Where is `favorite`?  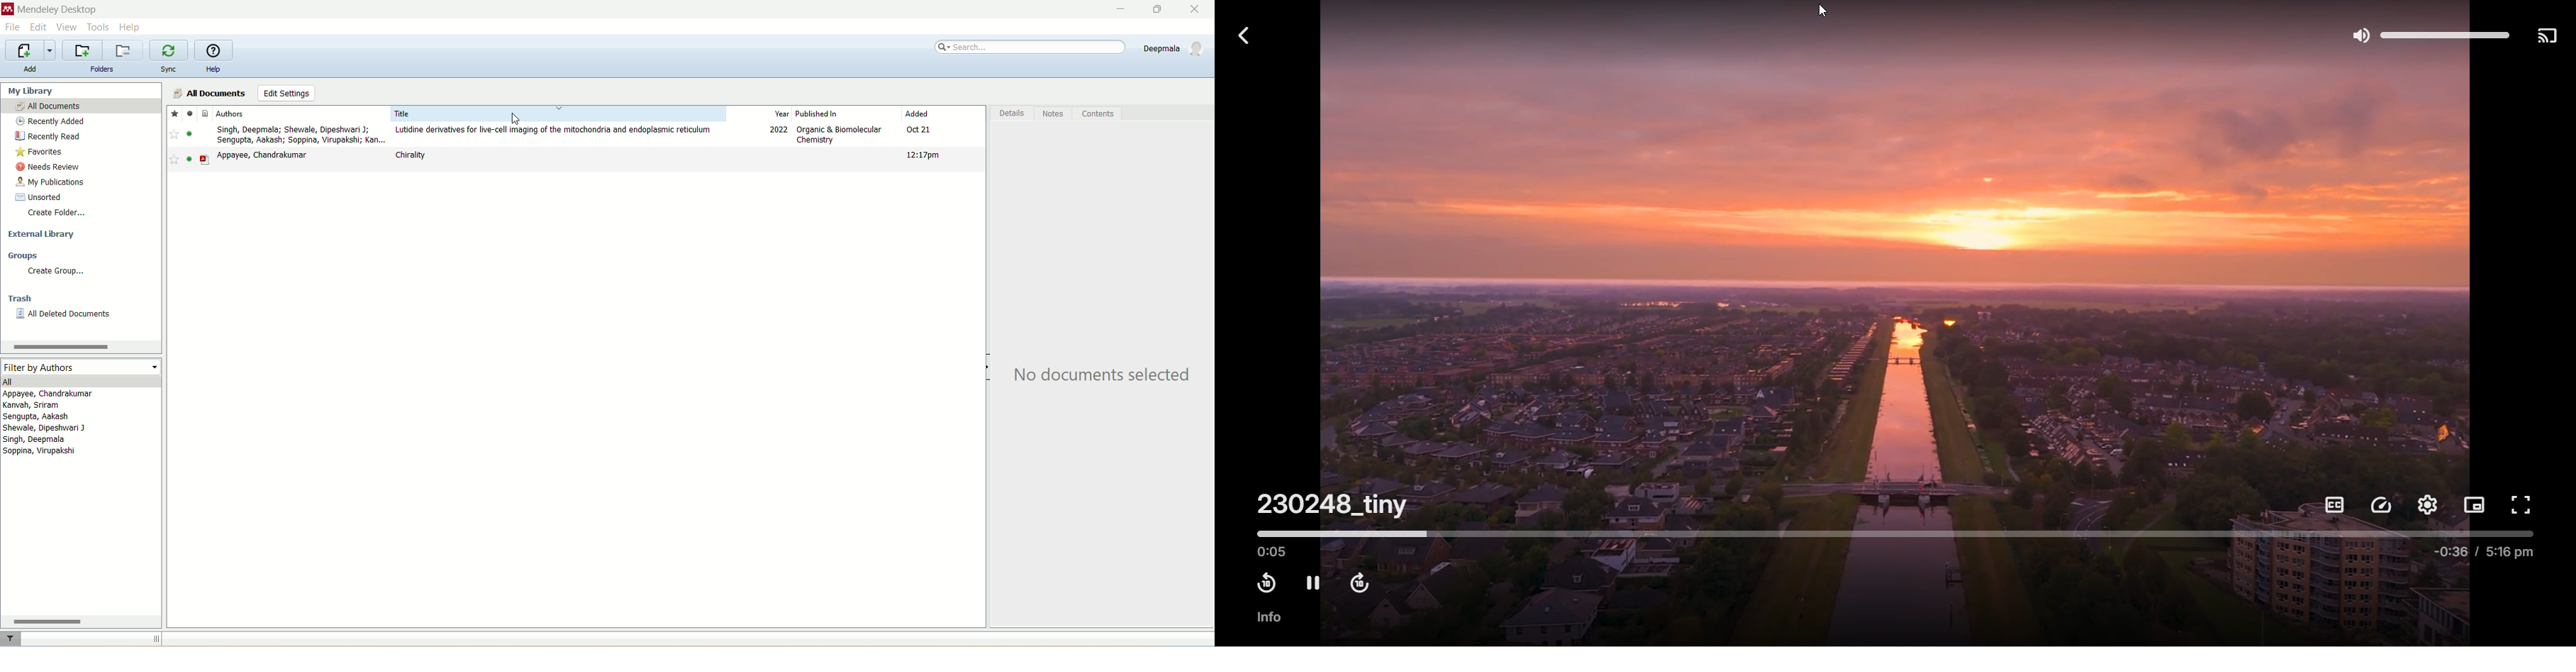 favorite is located at coordinates (173, 113).